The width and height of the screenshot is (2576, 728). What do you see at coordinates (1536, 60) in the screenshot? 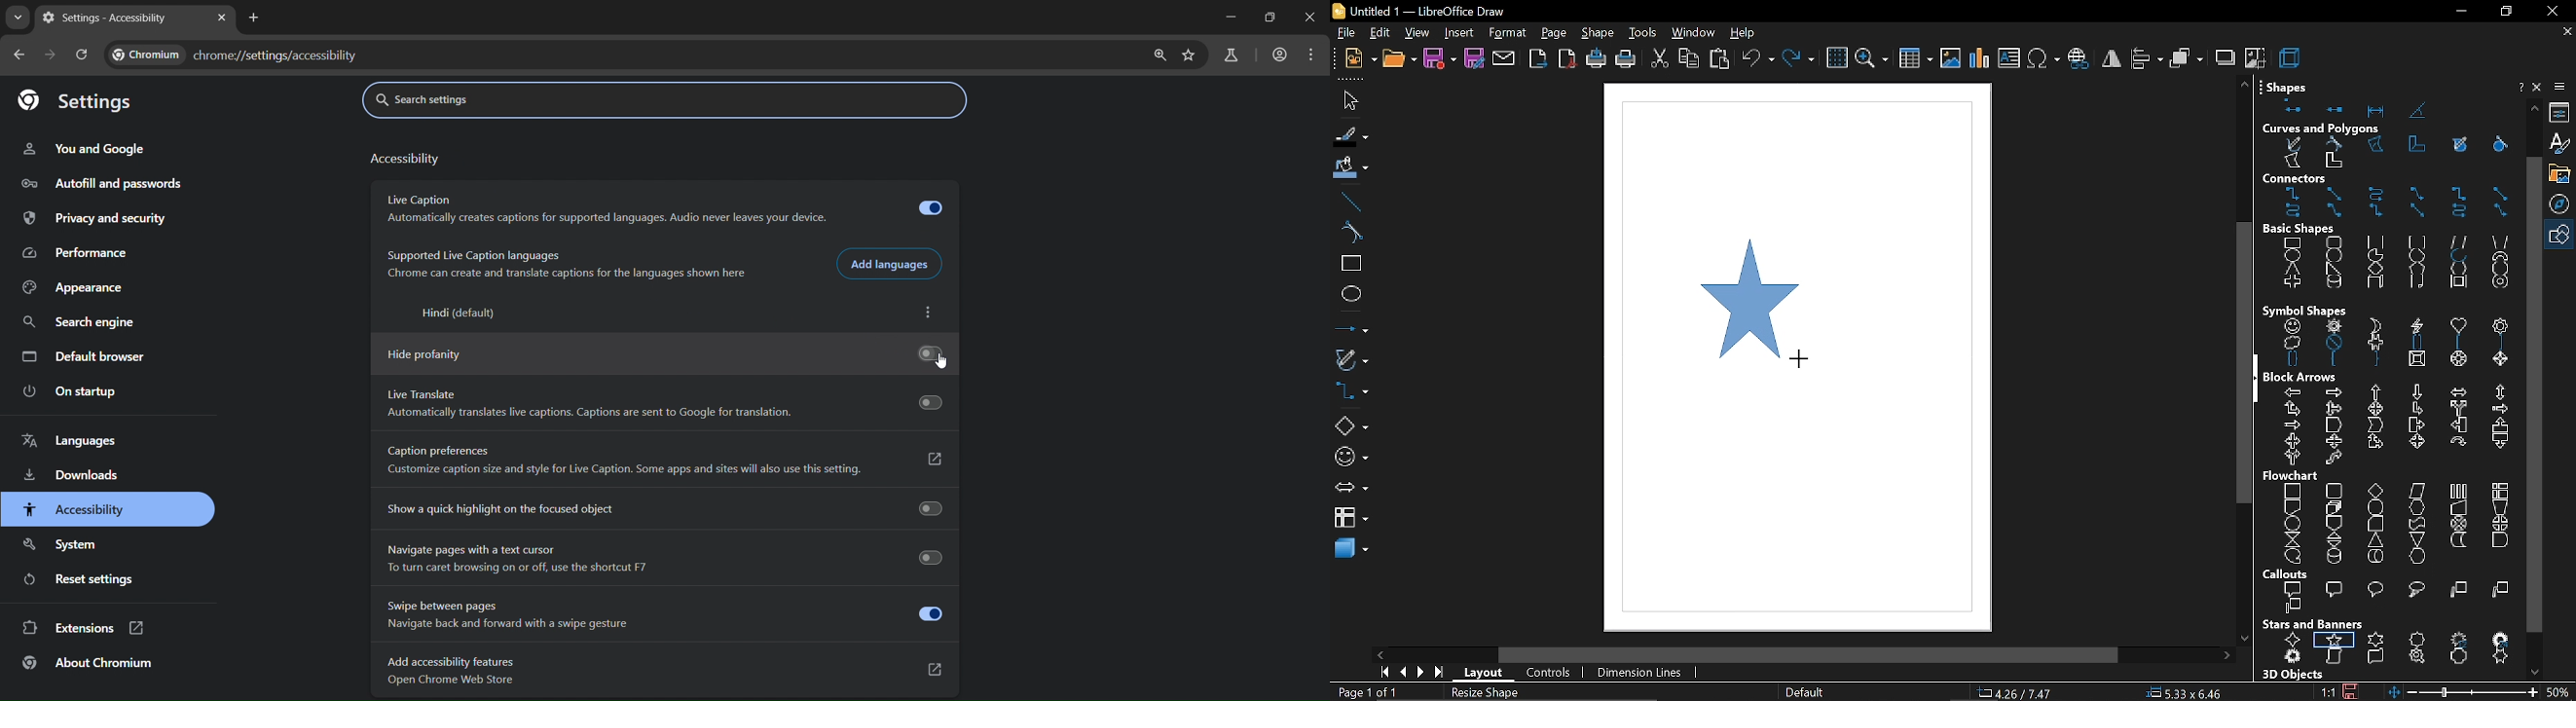
I see `export` at bounding box center [1536, 60].